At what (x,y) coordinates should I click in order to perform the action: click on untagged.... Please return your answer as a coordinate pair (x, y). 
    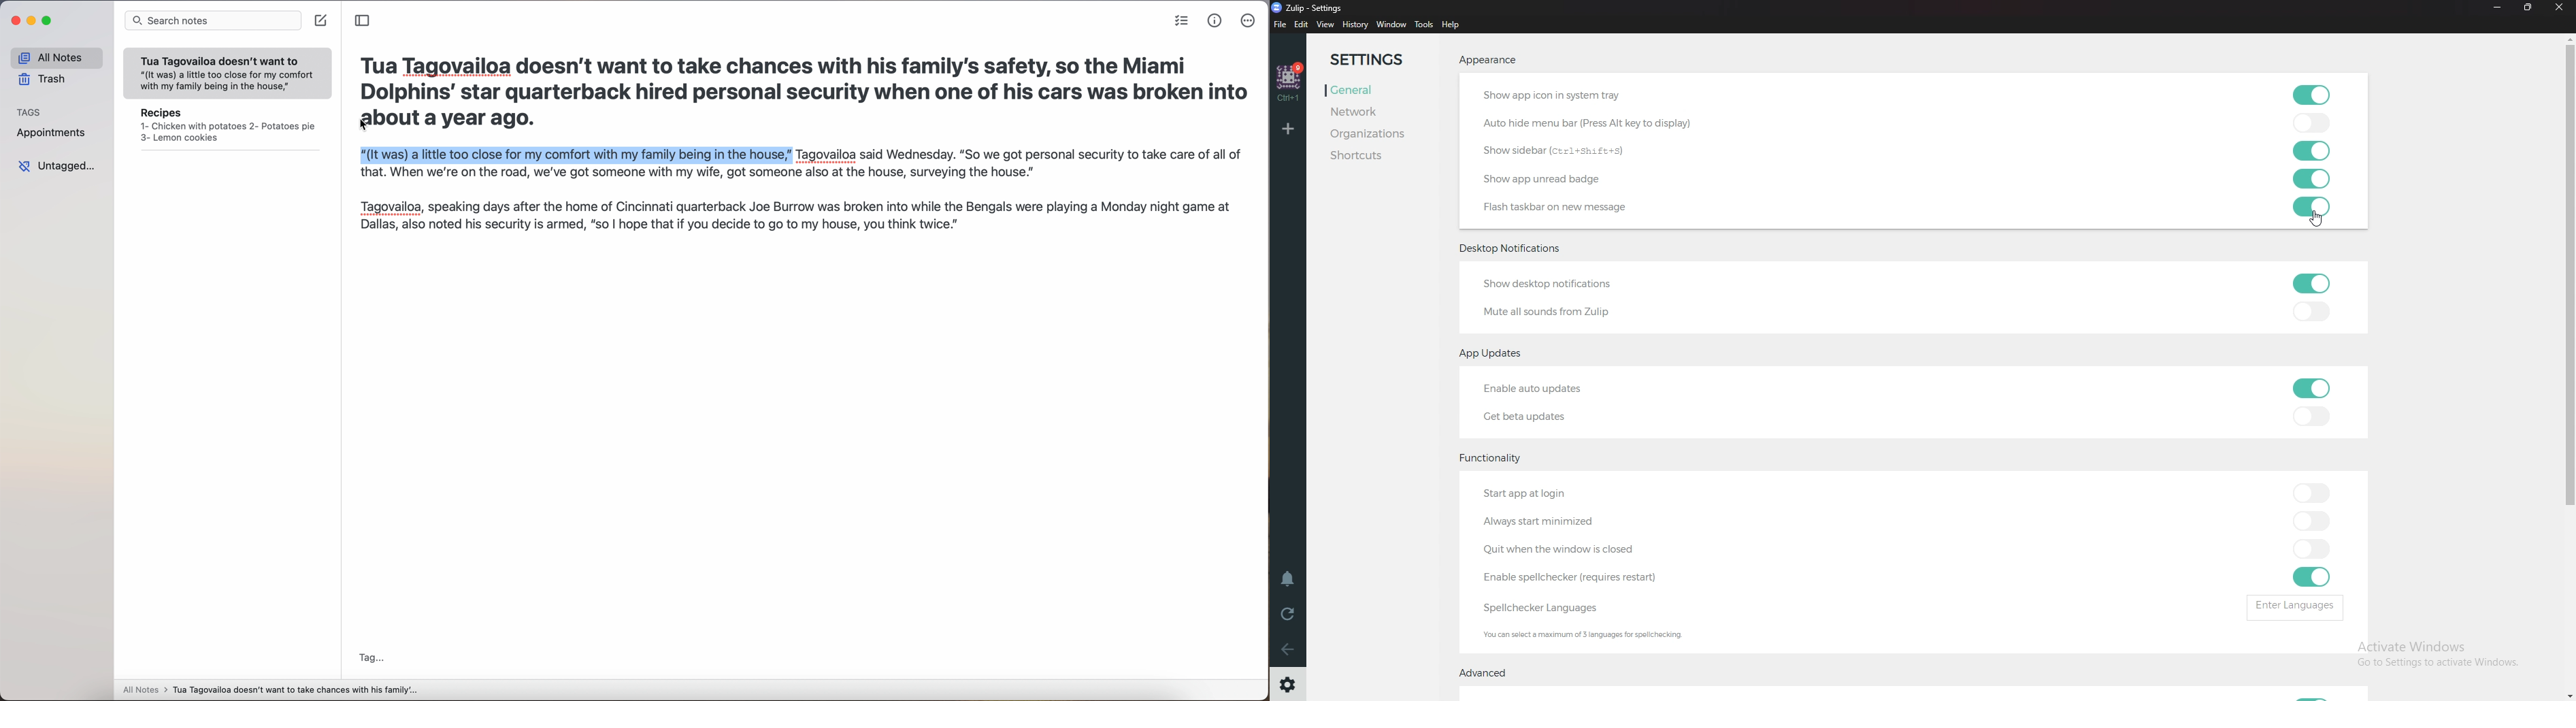
    Looking at the image, I should click on (55, 166).